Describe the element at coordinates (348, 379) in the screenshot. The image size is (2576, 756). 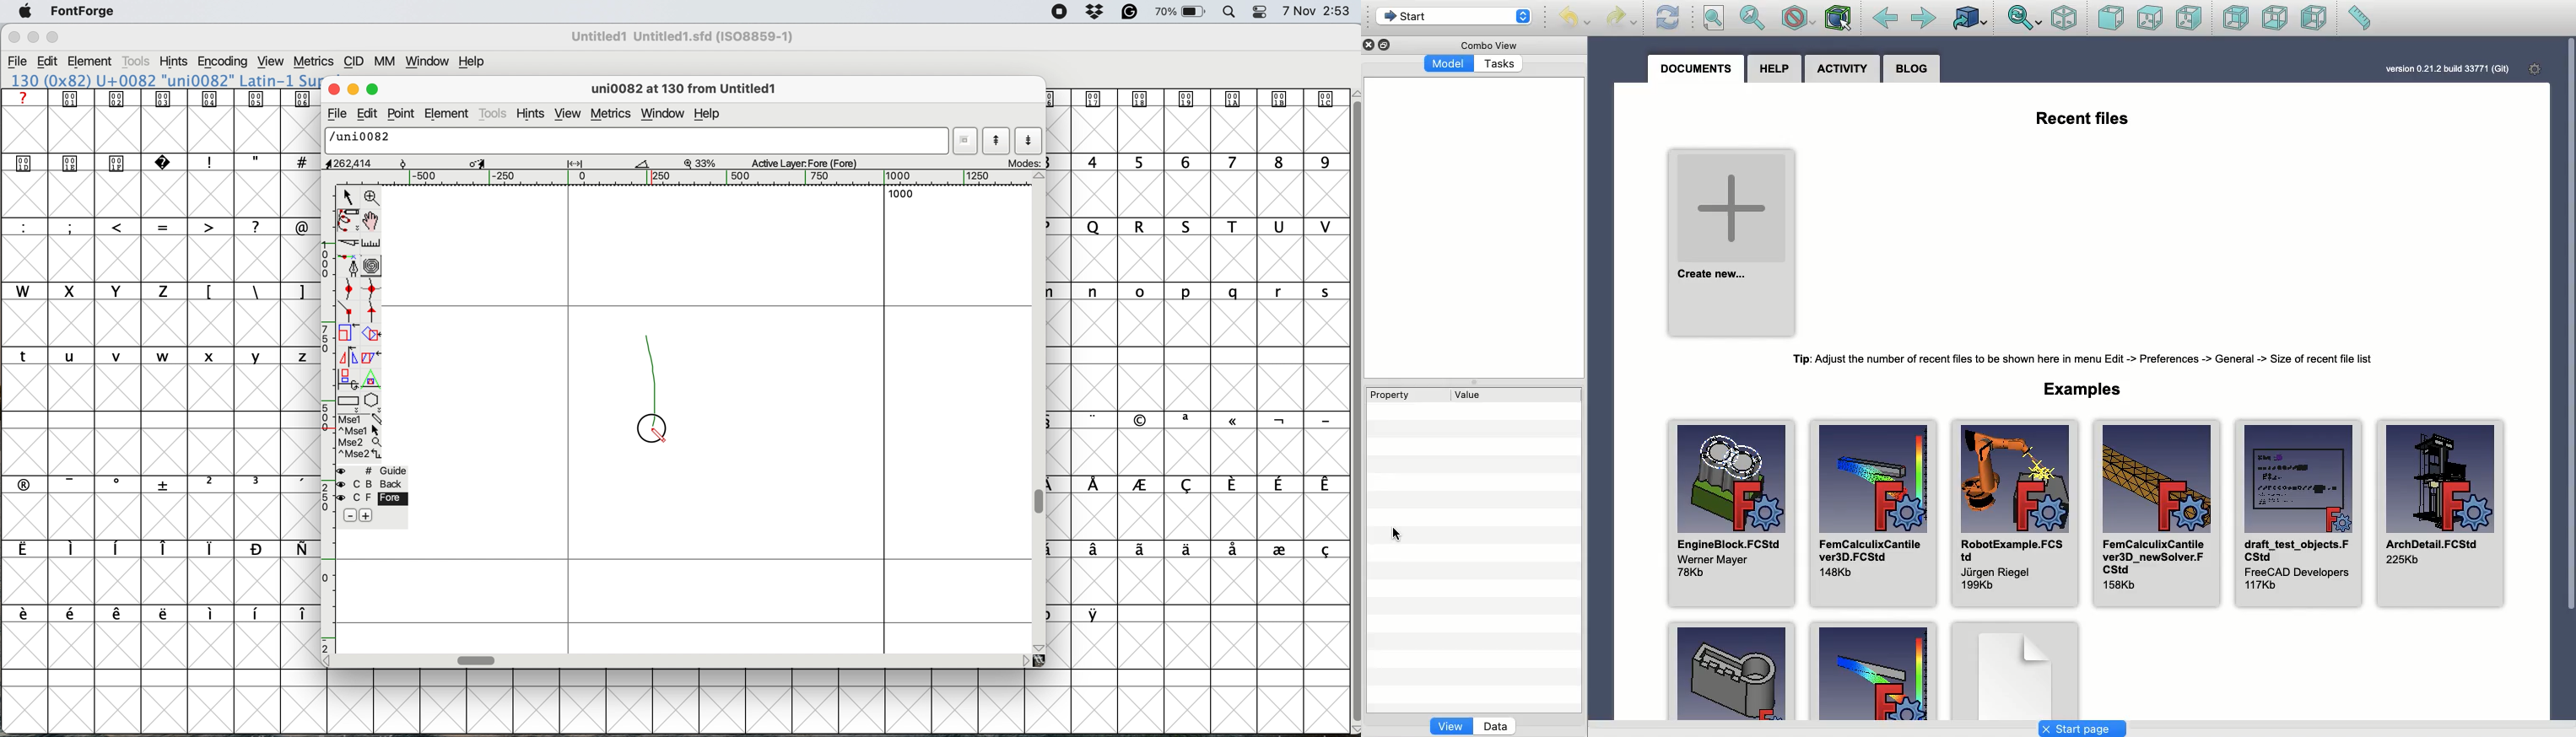
I see `rotate selection in 3d then project back to plane` at that location.